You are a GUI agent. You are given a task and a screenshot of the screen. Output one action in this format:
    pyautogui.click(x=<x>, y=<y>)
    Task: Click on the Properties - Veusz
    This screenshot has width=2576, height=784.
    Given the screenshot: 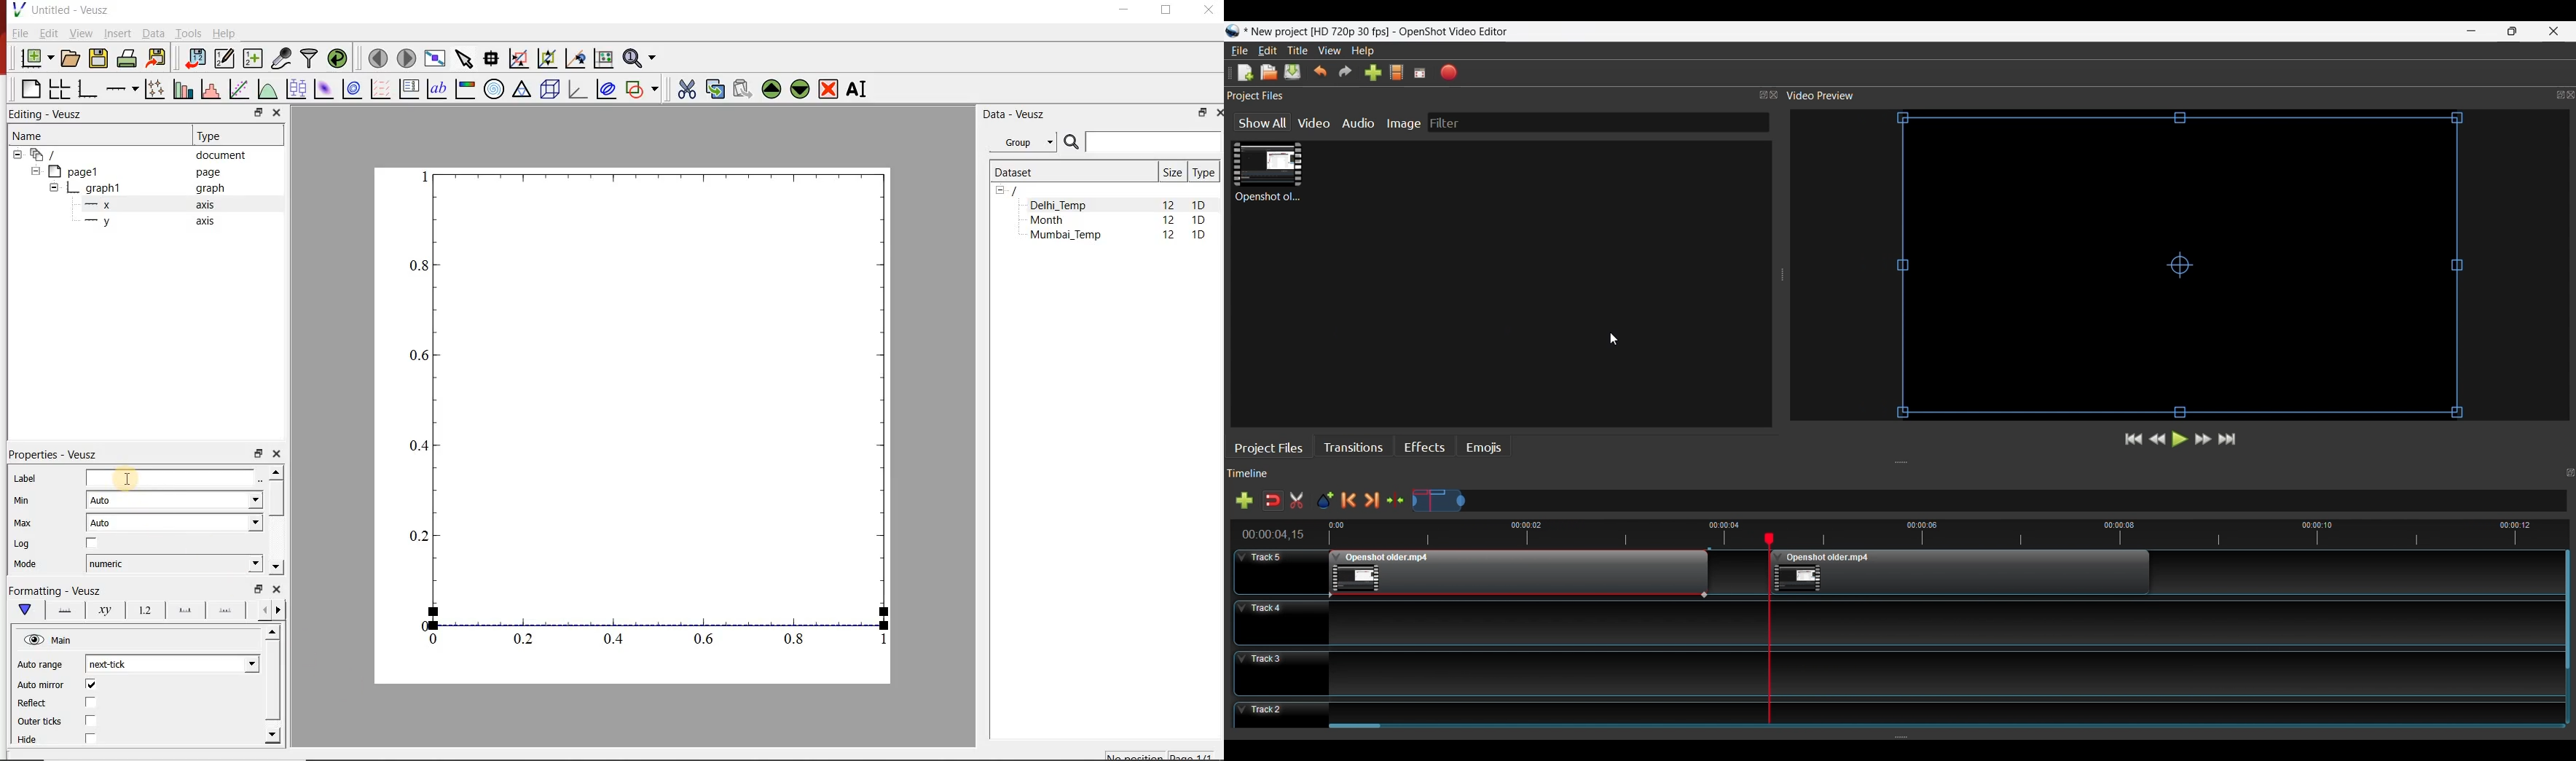 What is the action you would take?
    pyautogui.click(x=50, y=455)
    